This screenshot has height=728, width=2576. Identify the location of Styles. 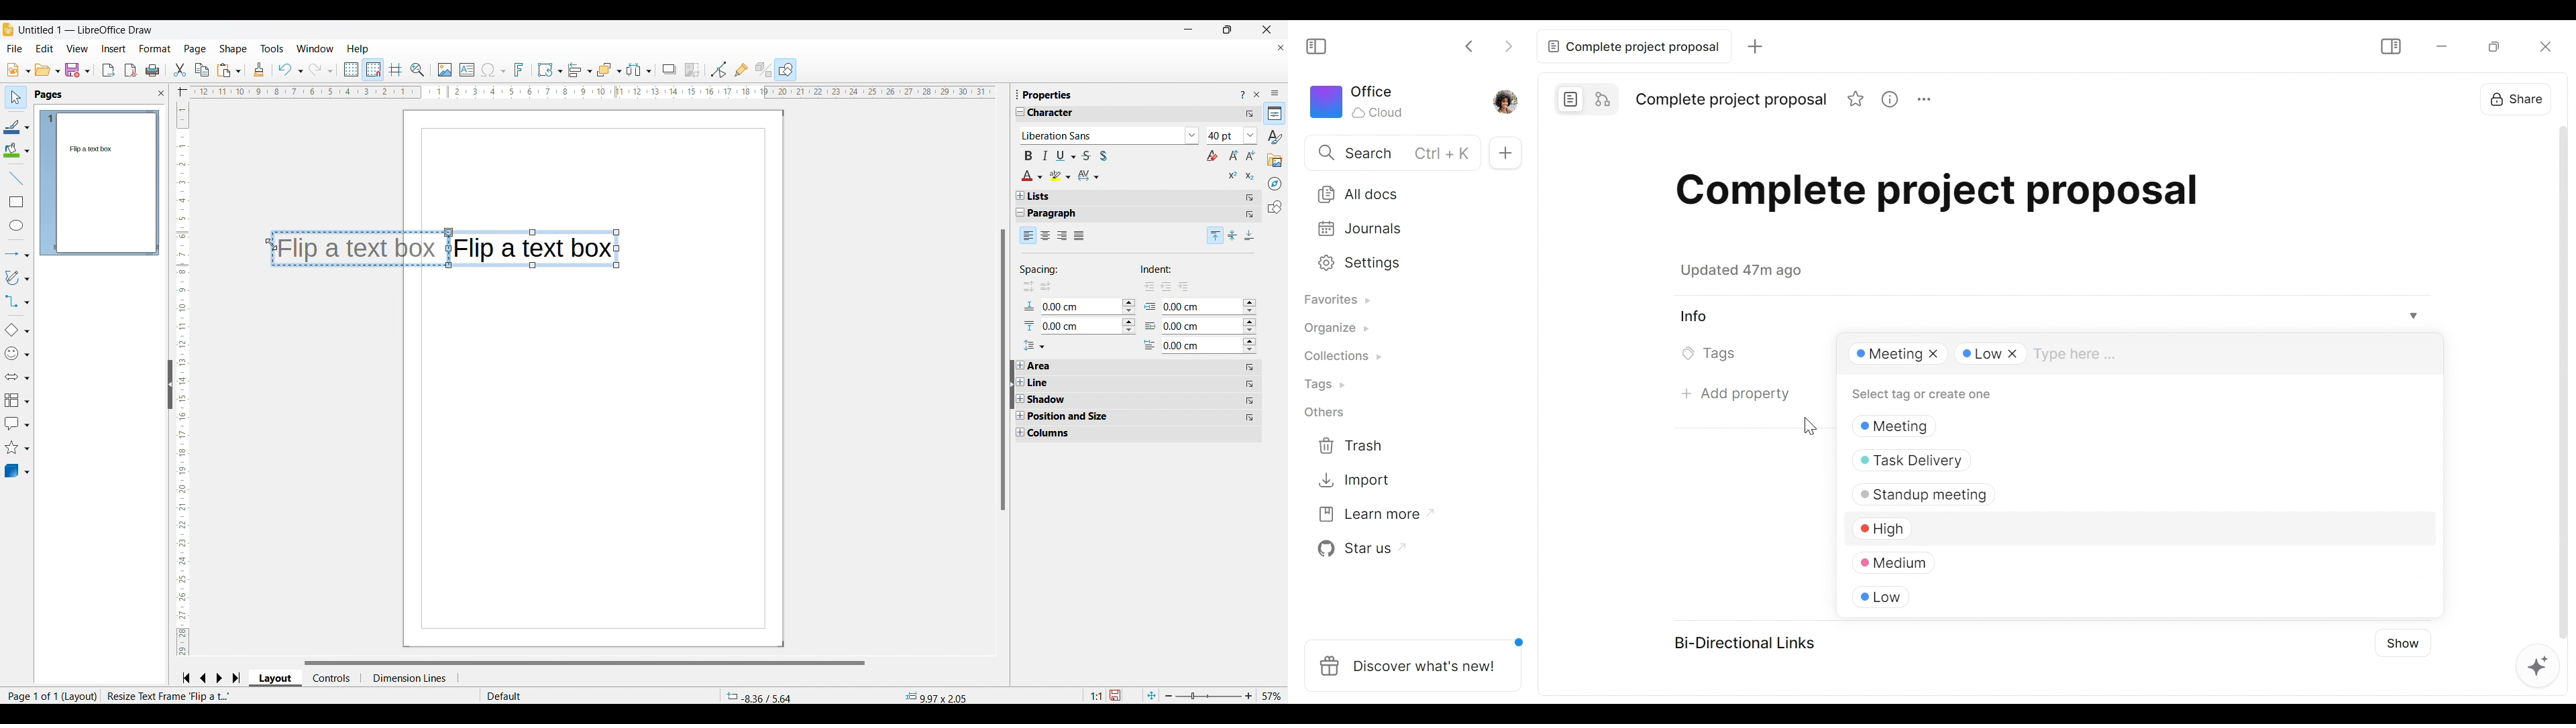
(1275, 137).